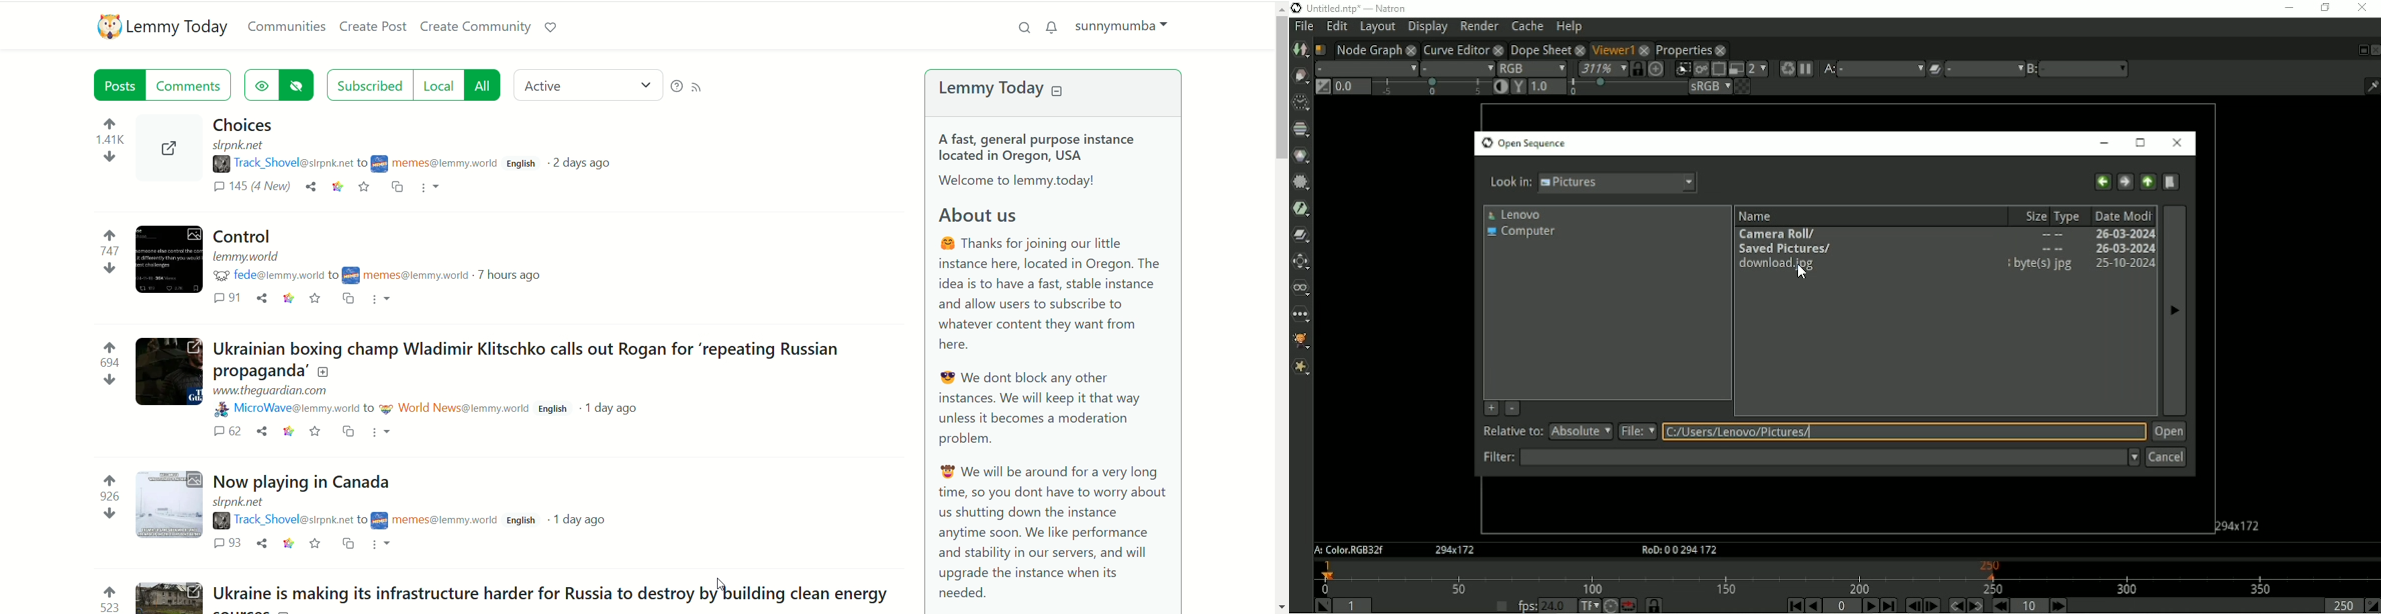  Describe the element at coordinates (433, 517) in the screenshot. I see `community` at that location.